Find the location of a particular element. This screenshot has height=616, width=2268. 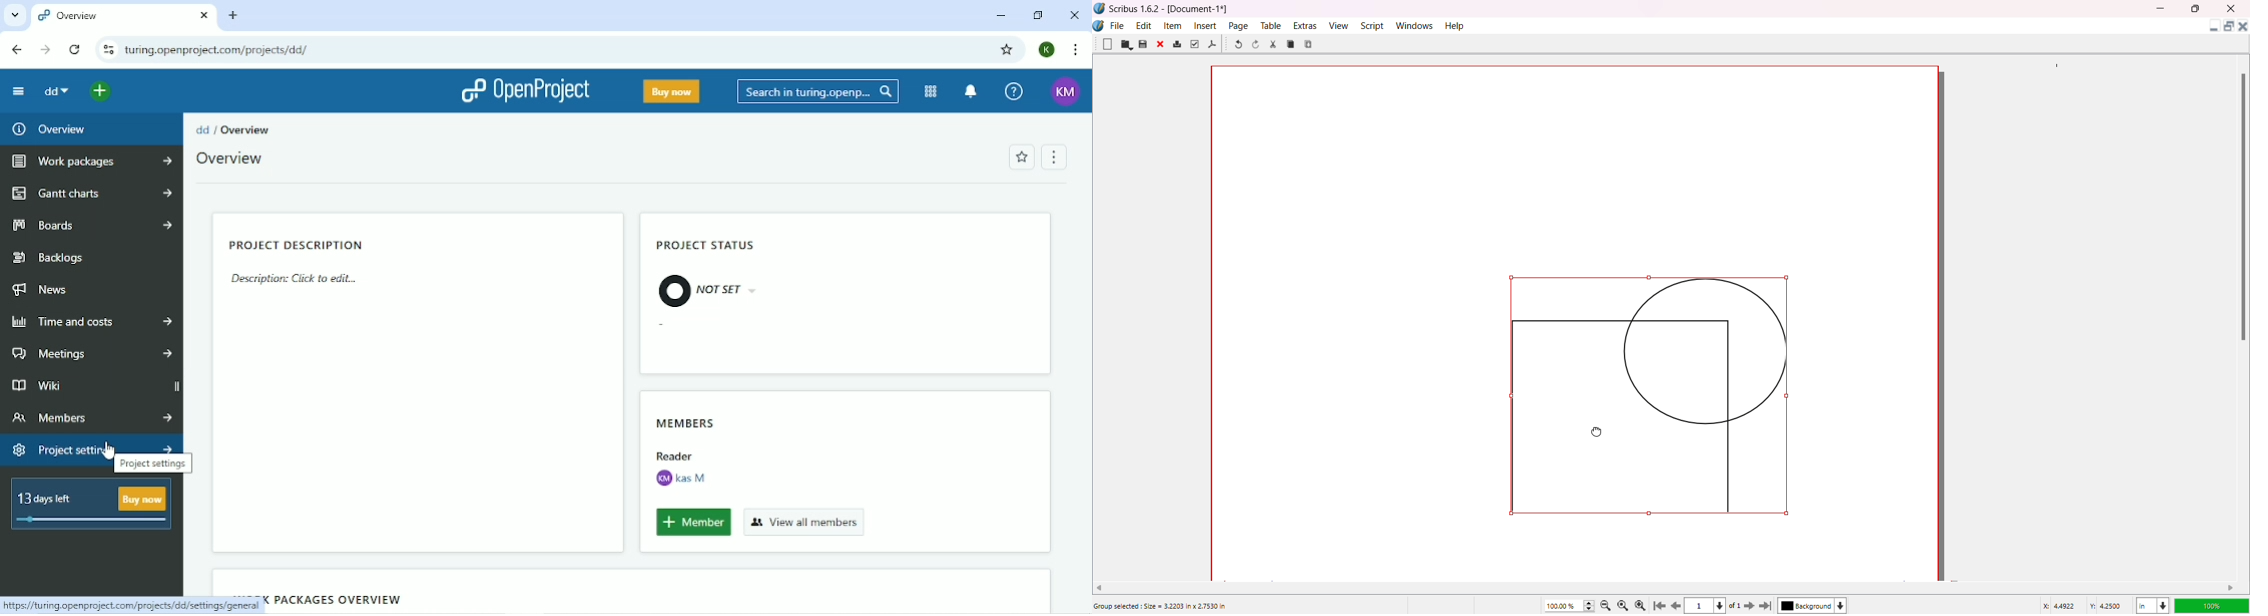

File is located at coordinates (1118, 24).